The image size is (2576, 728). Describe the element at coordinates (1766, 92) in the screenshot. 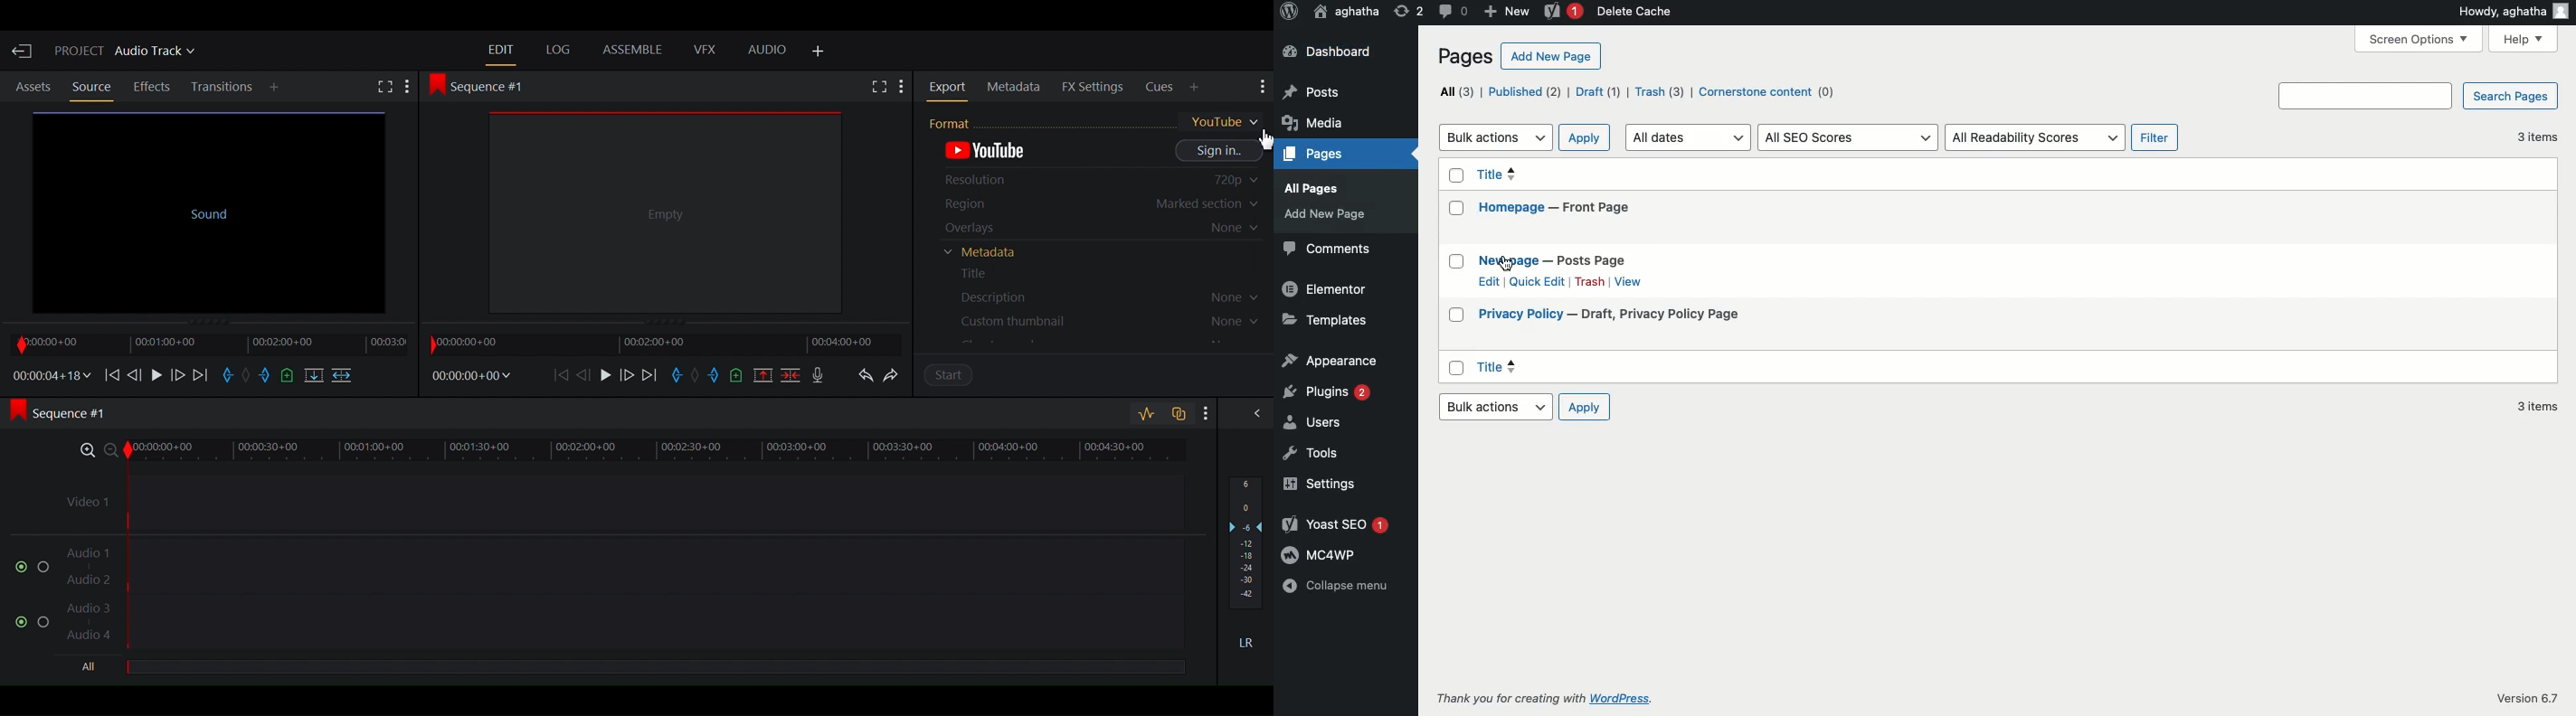

I see `Cornerstone content` at that location.